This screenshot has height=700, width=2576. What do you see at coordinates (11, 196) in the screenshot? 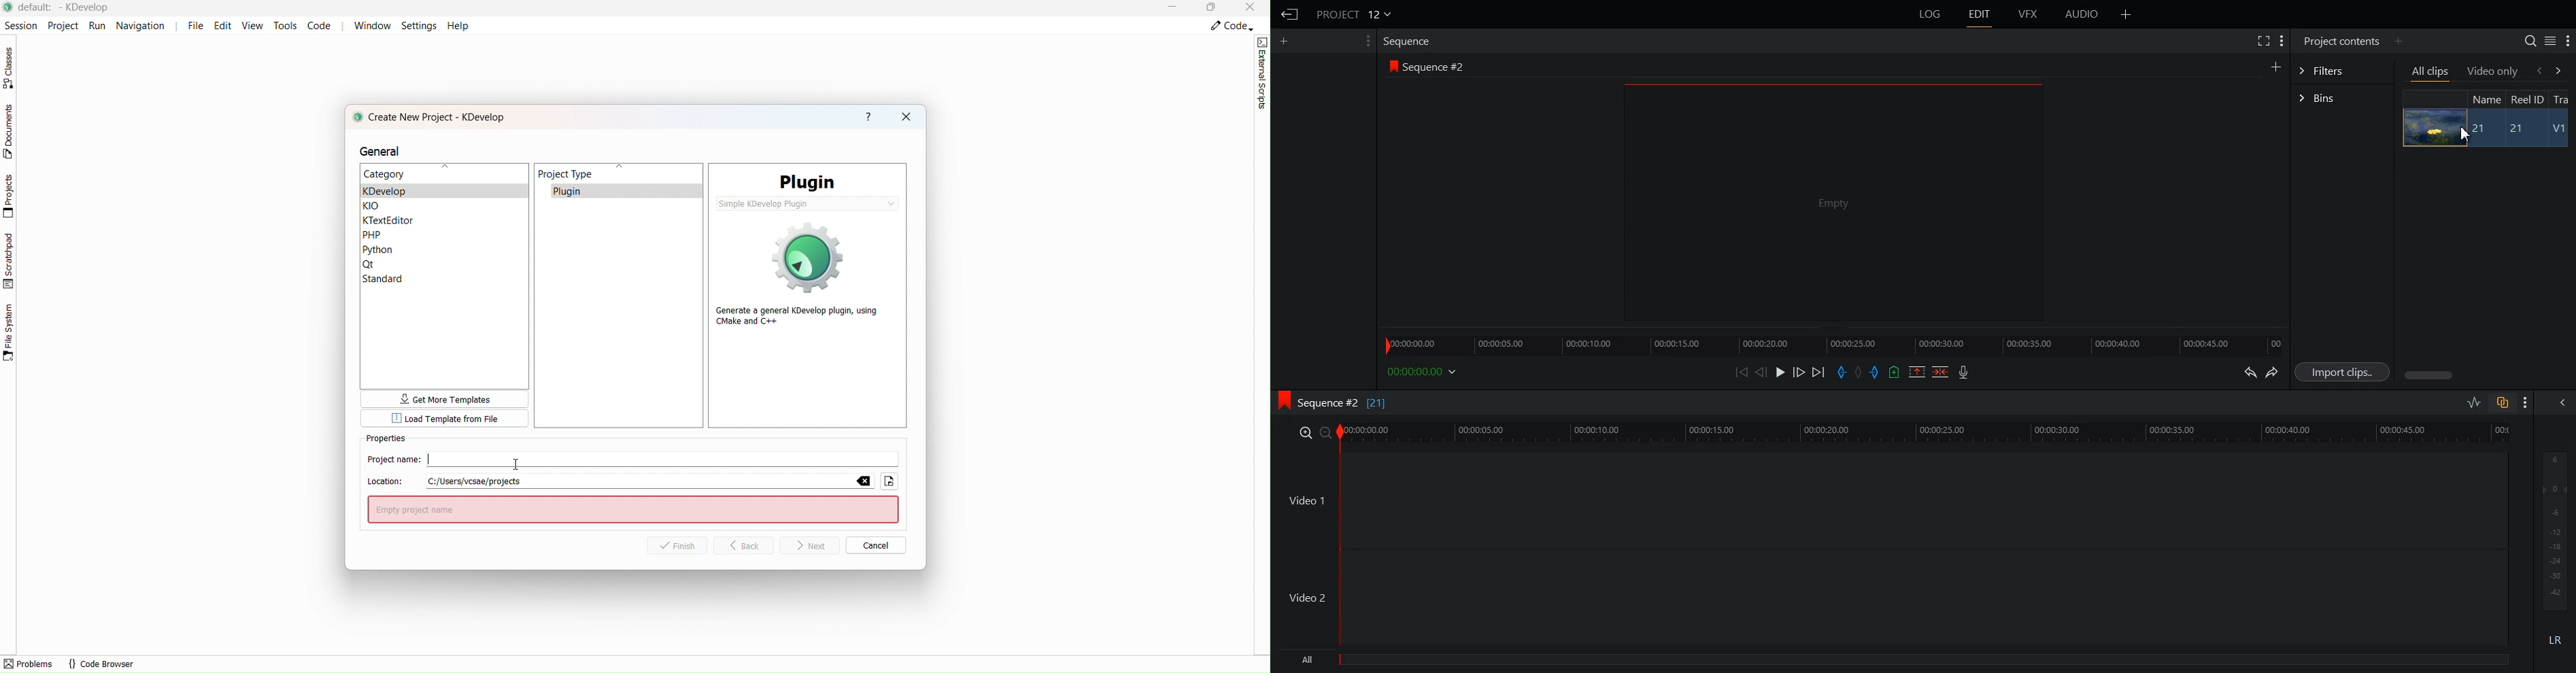
I see `Projects` at bounding box center [11, 196].